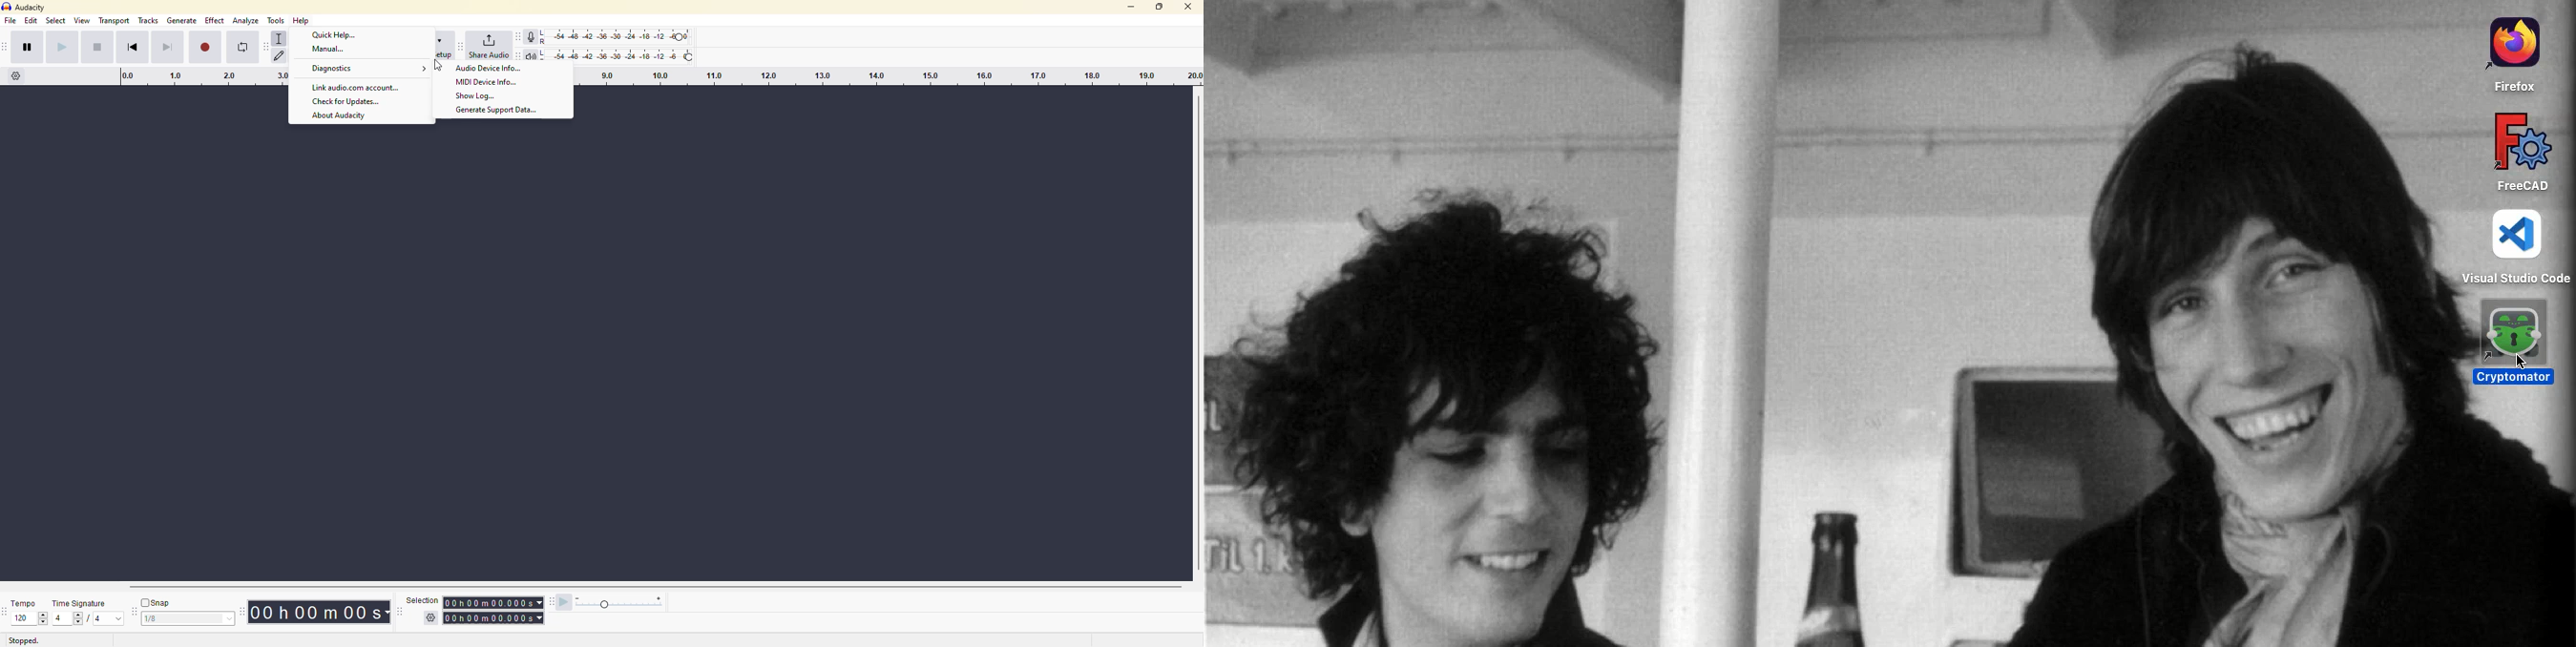 The height and width of the screenshot is (672, 2576). I want to click on play at speed, so click(562, 605).